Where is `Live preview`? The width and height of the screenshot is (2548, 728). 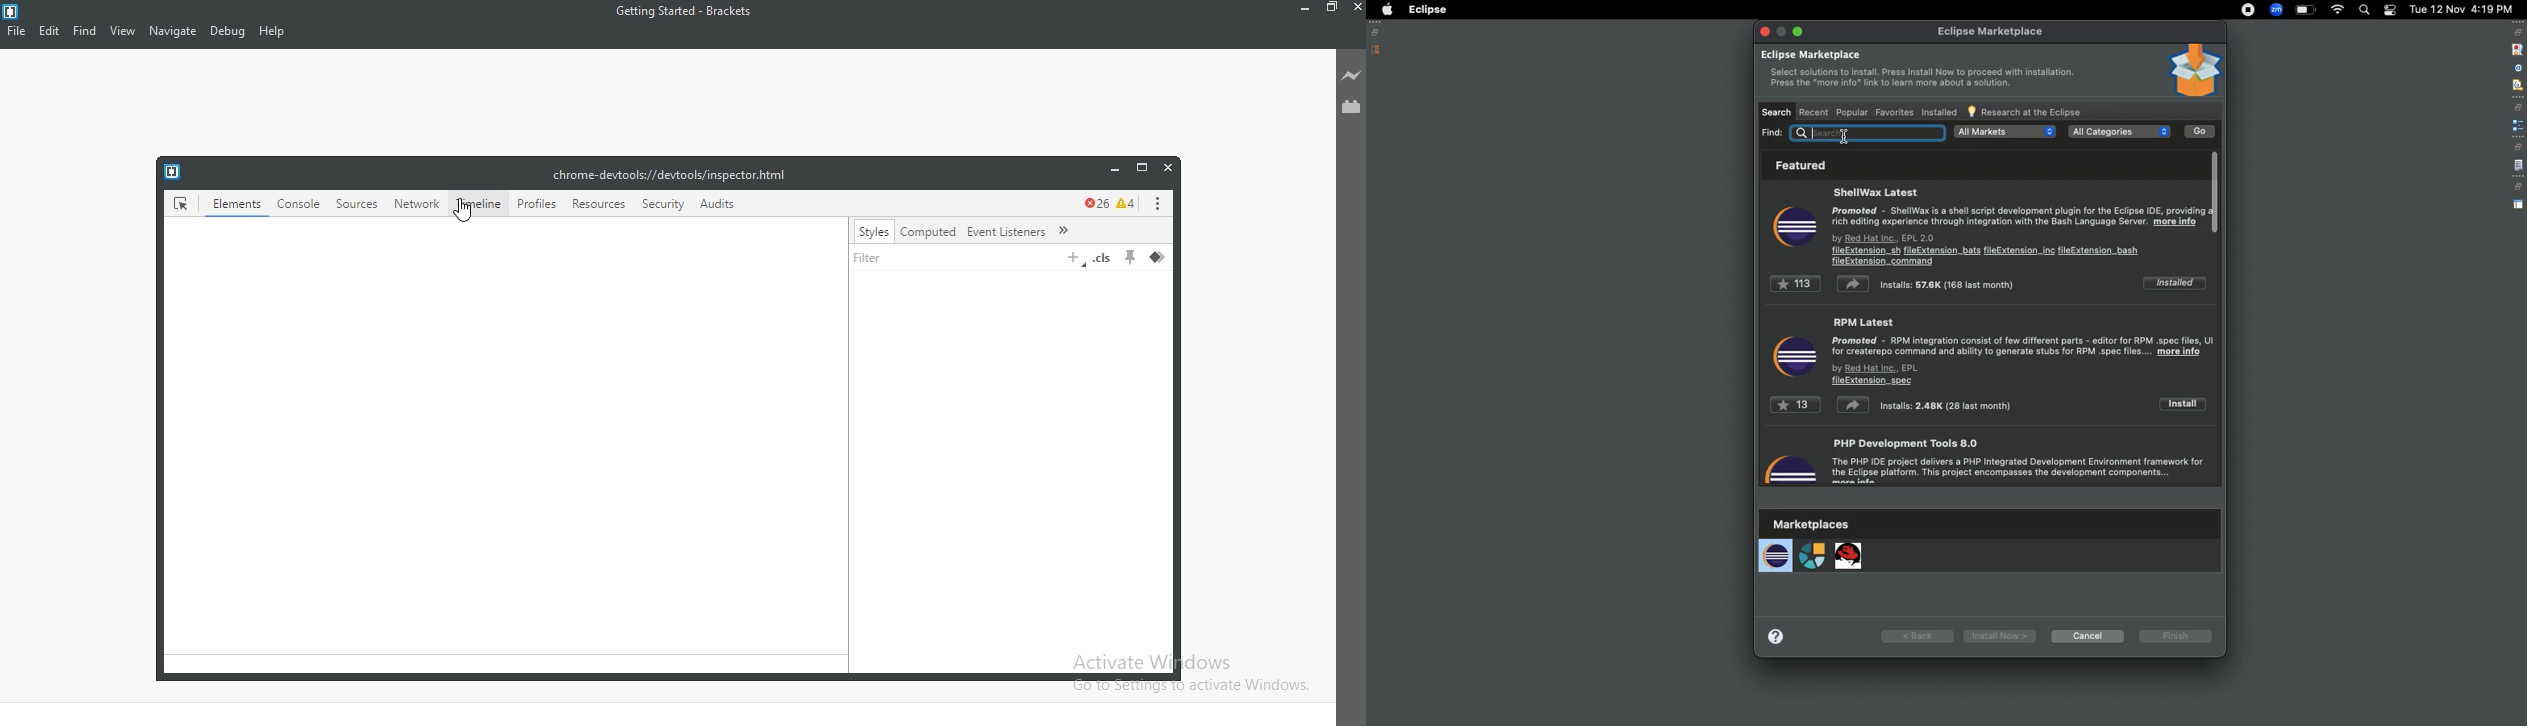 Live preview is located at coordinates (1351, 75).